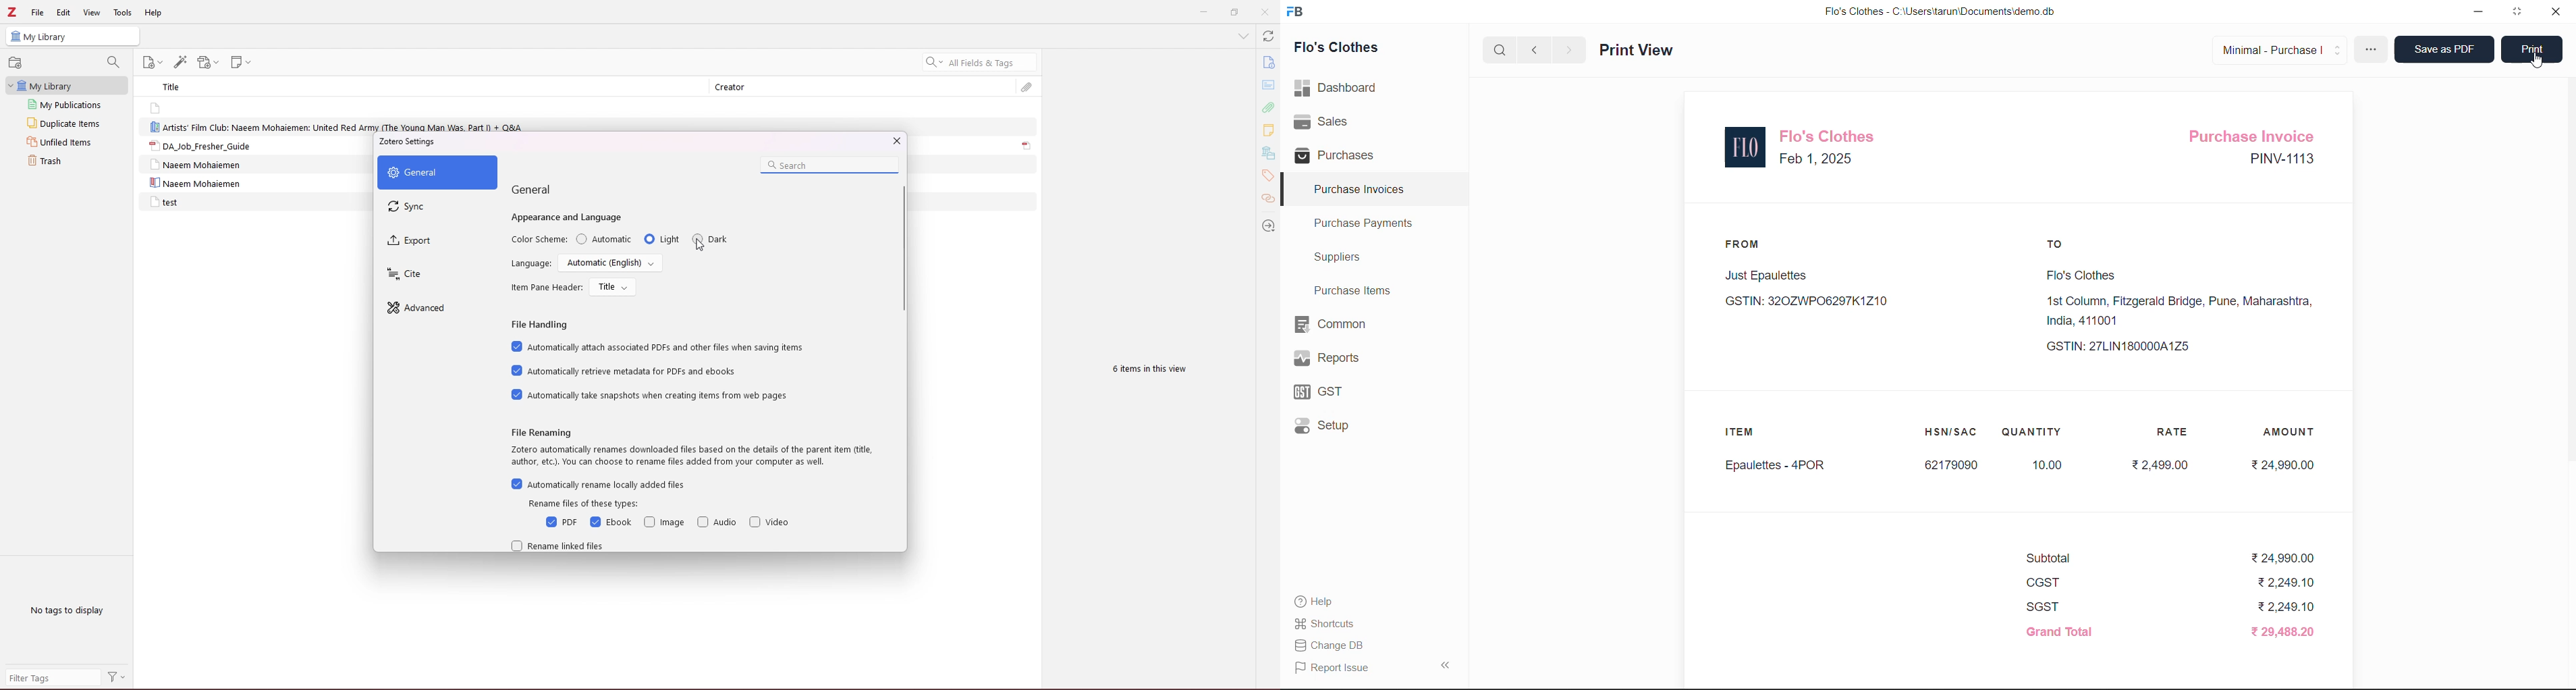  What do you see at coordinates (544, 432) in the screenshot?
I see `file renaming` at bounding box center [544, 432].